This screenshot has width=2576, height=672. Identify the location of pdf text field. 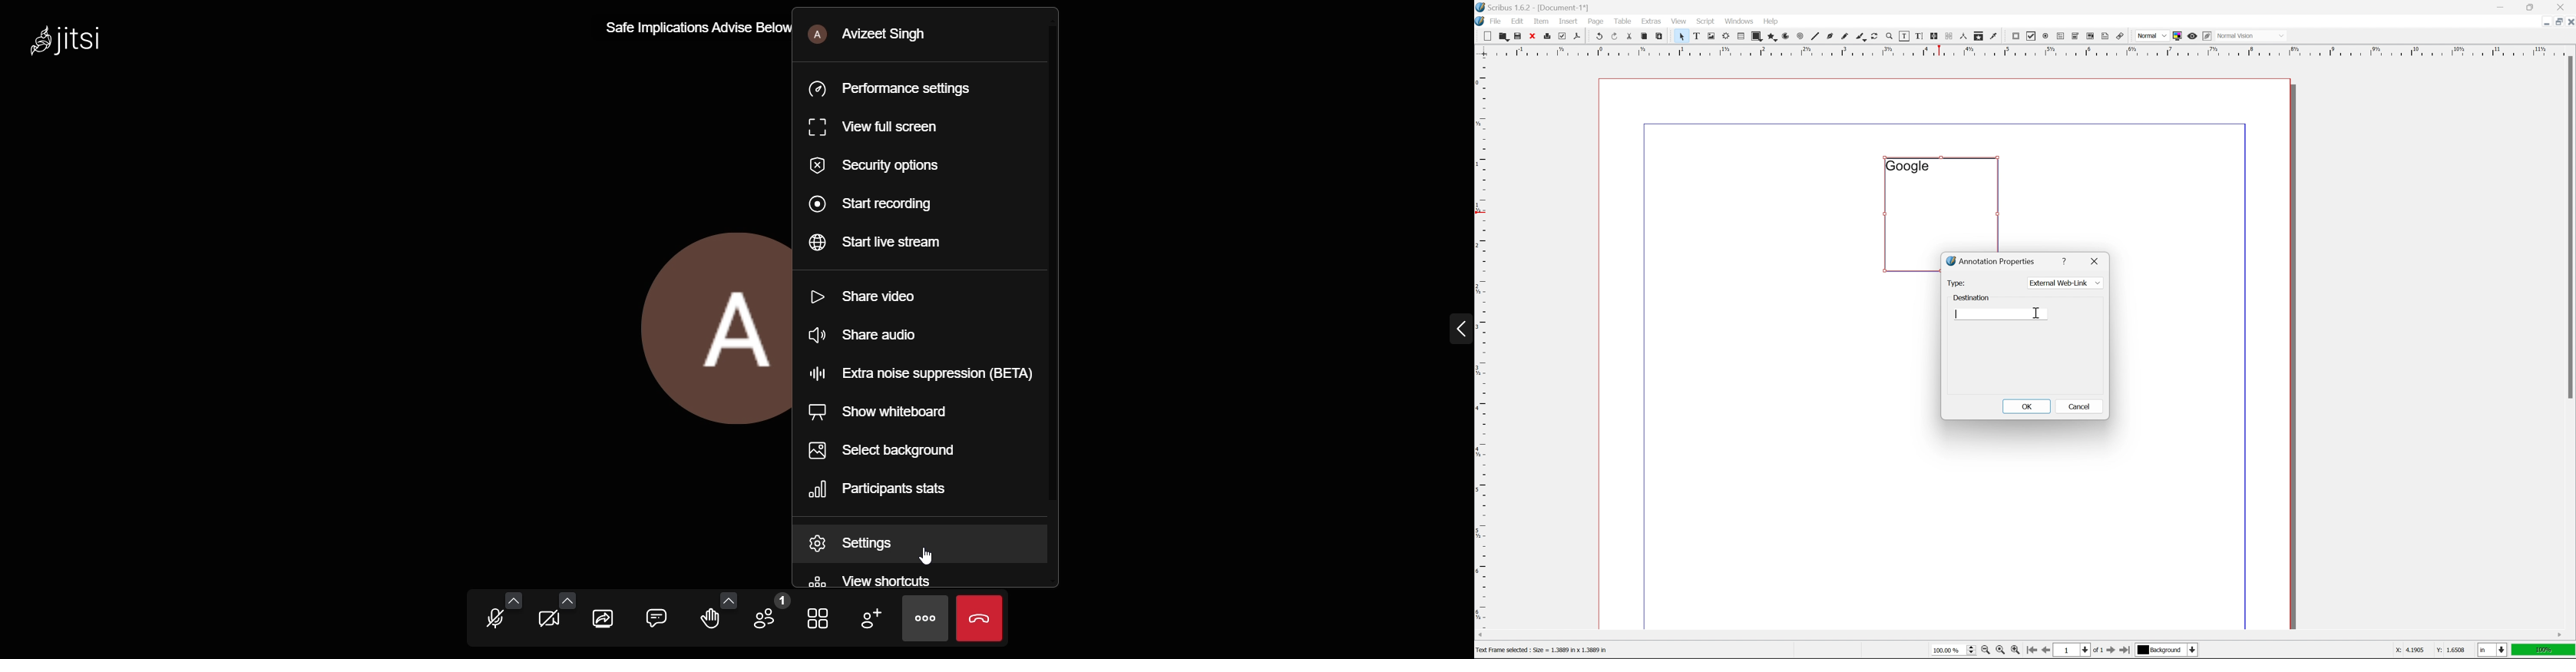
(2059, 37).